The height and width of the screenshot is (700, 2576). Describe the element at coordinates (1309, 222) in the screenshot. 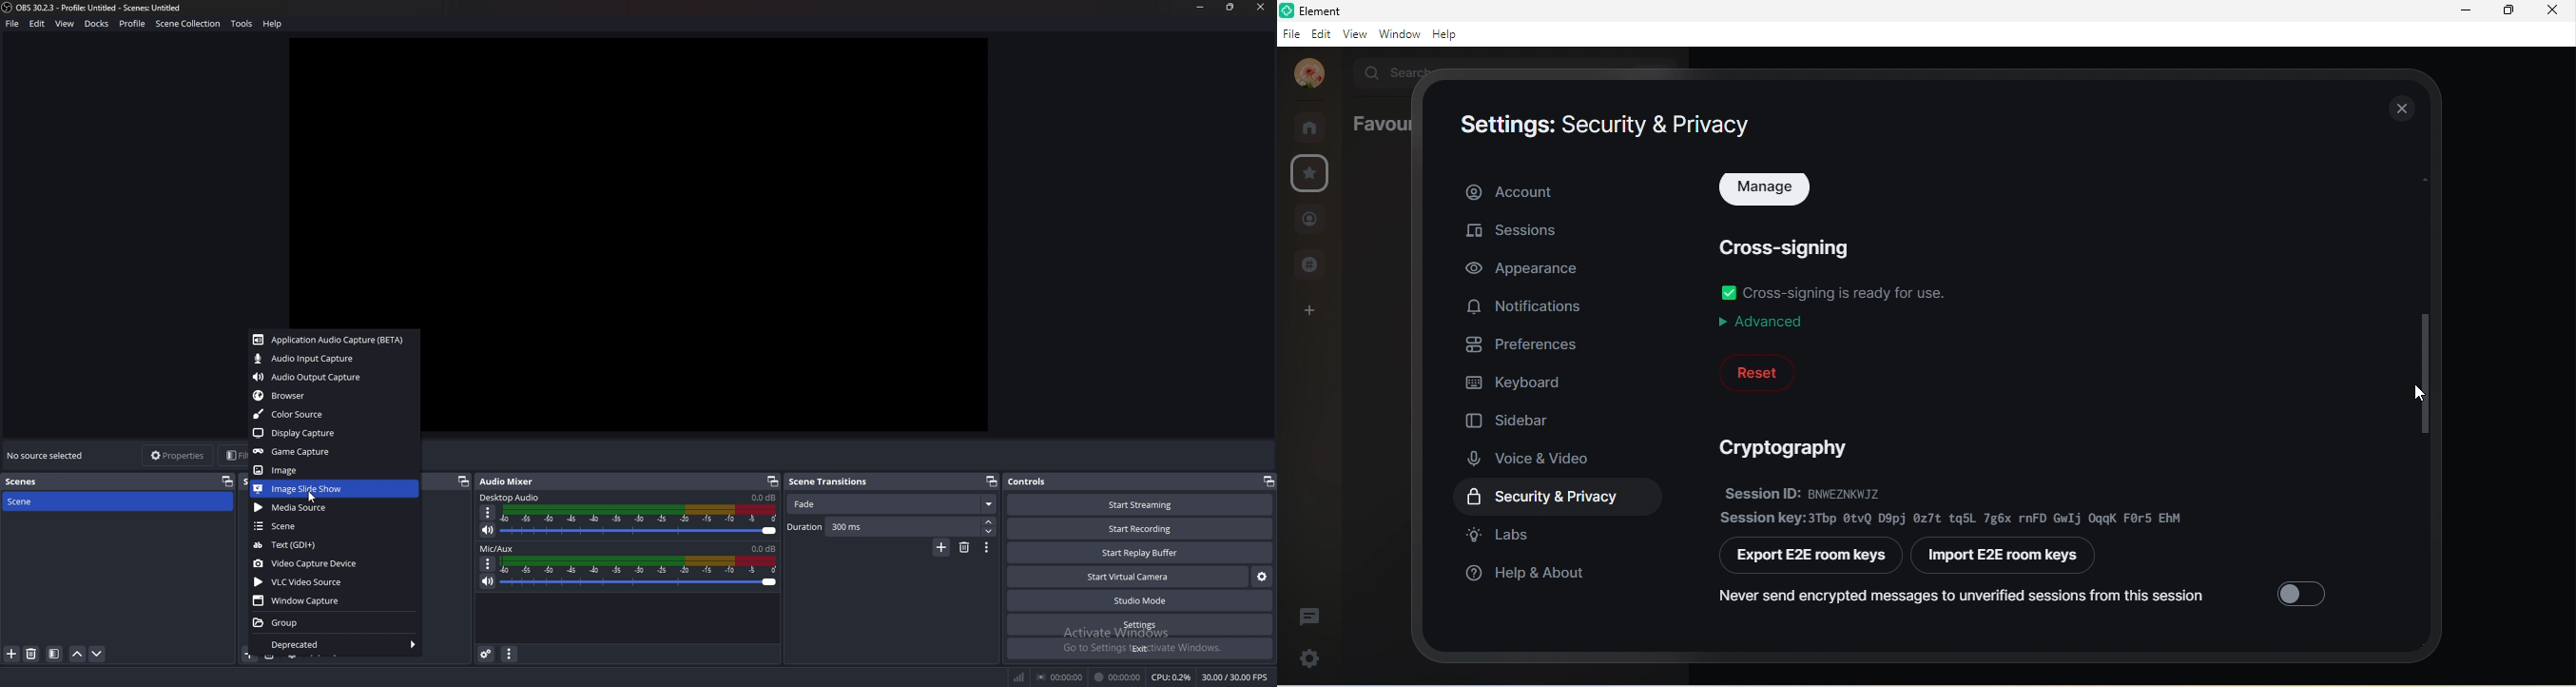

I see `people` at that location.